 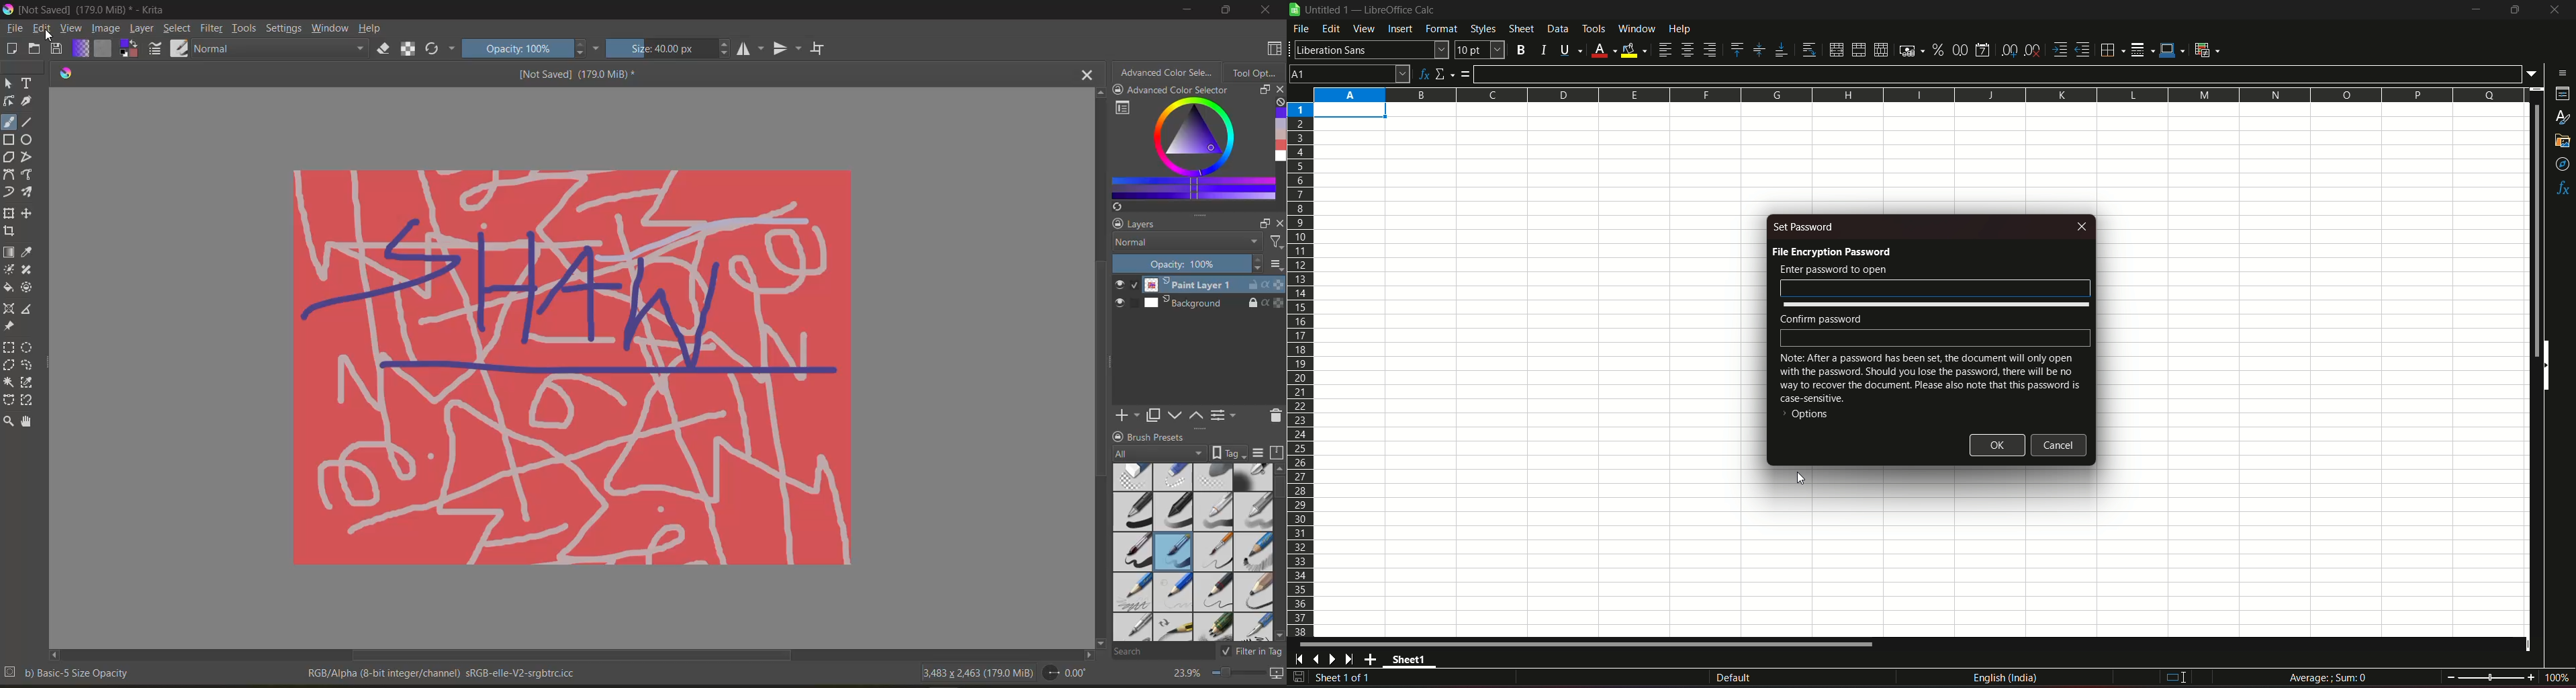 I want to click on 0.00, so click(x=1070, y=673).